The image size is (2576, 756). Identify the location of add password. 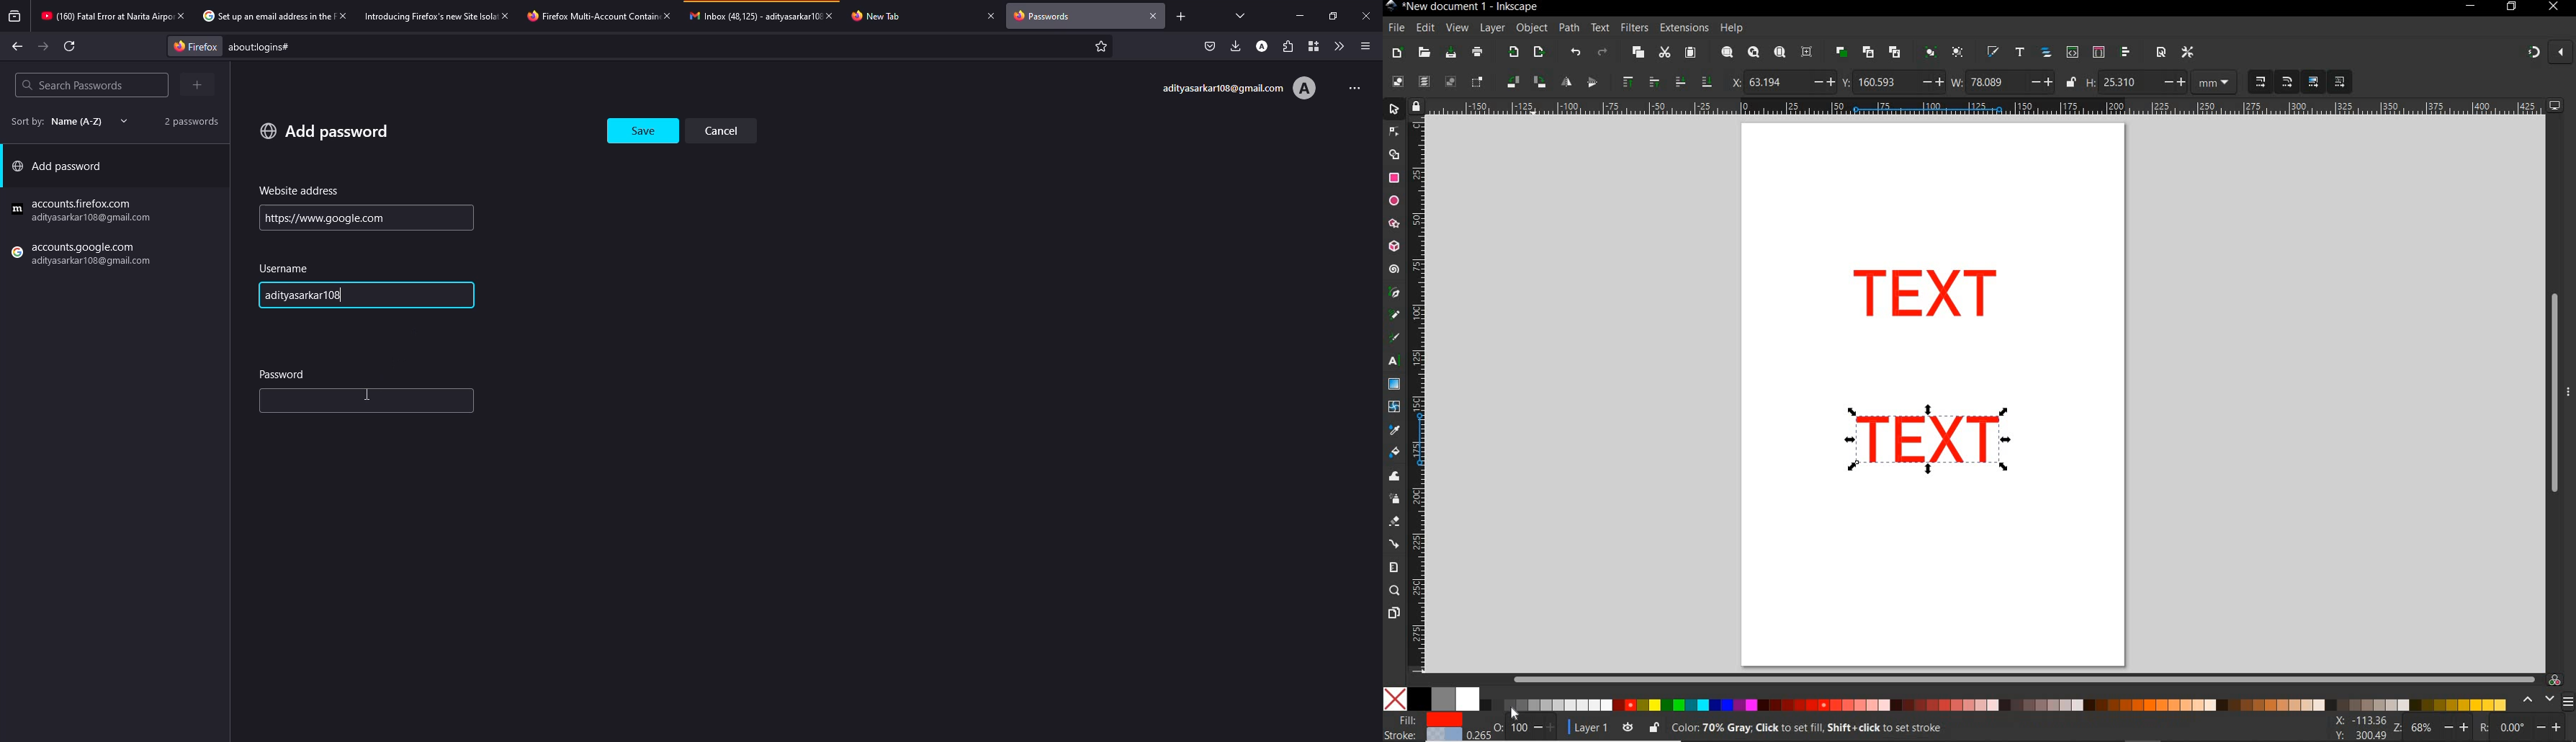
(62, 169).